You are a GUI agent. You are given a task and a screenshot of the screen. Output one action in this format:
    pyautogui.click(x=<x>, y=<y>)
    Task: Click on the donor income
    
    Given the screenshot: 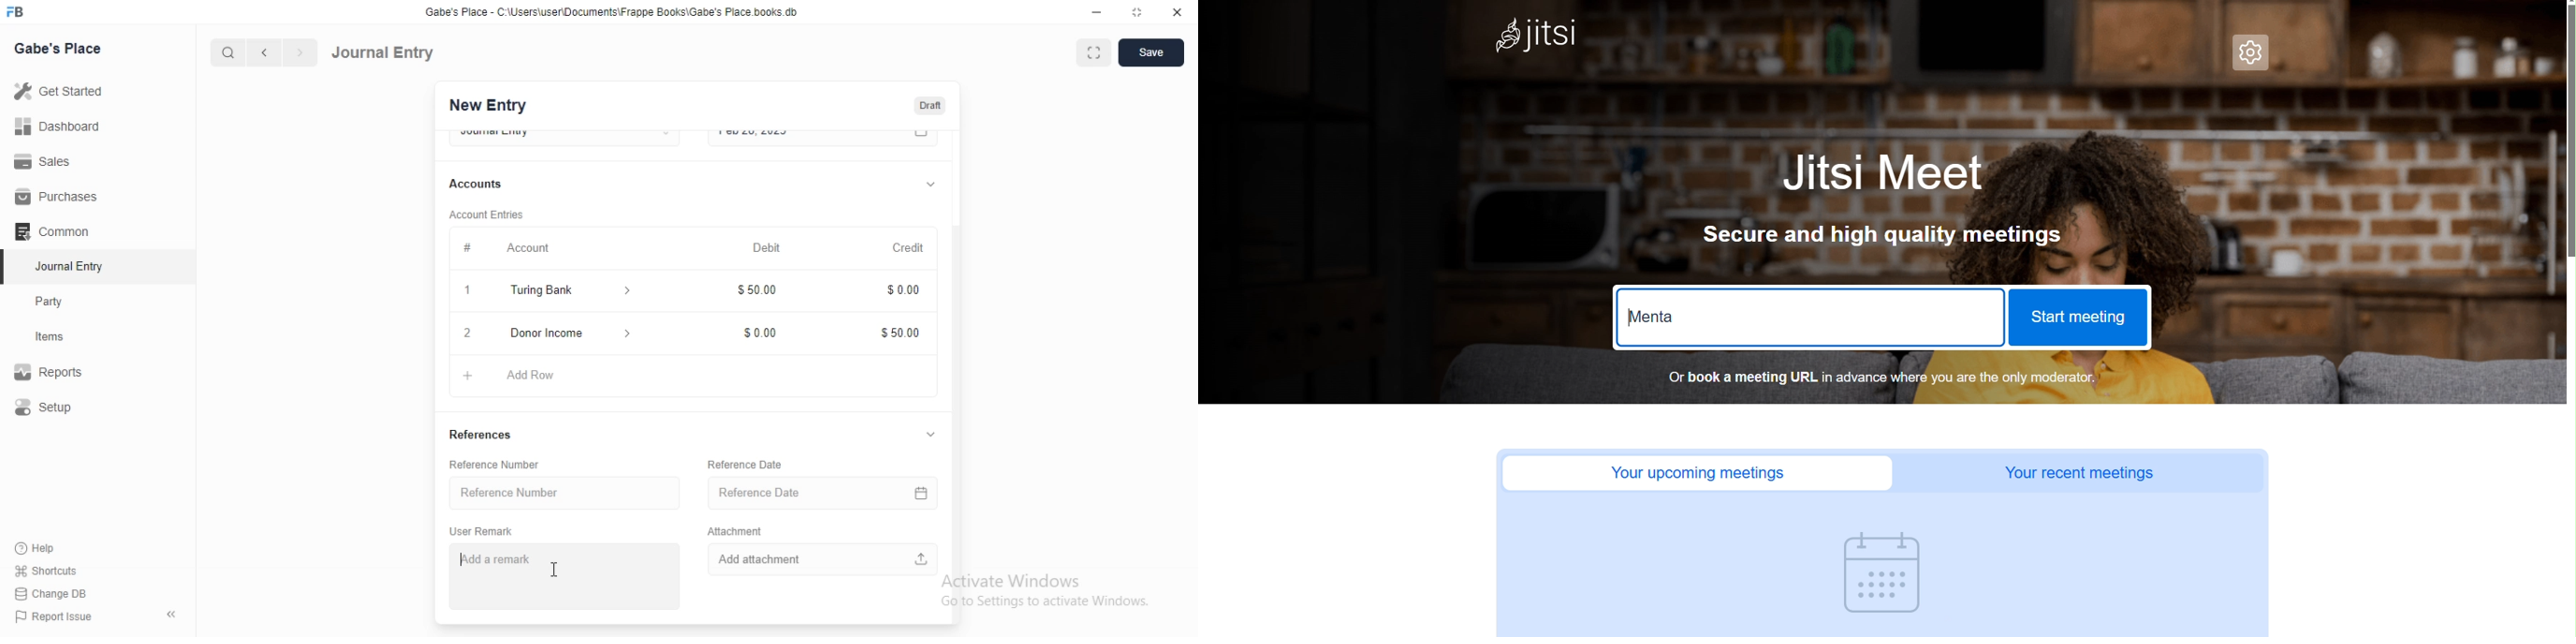 What is the action you would take?
    pyautogui.click(x=567, y=332)
    